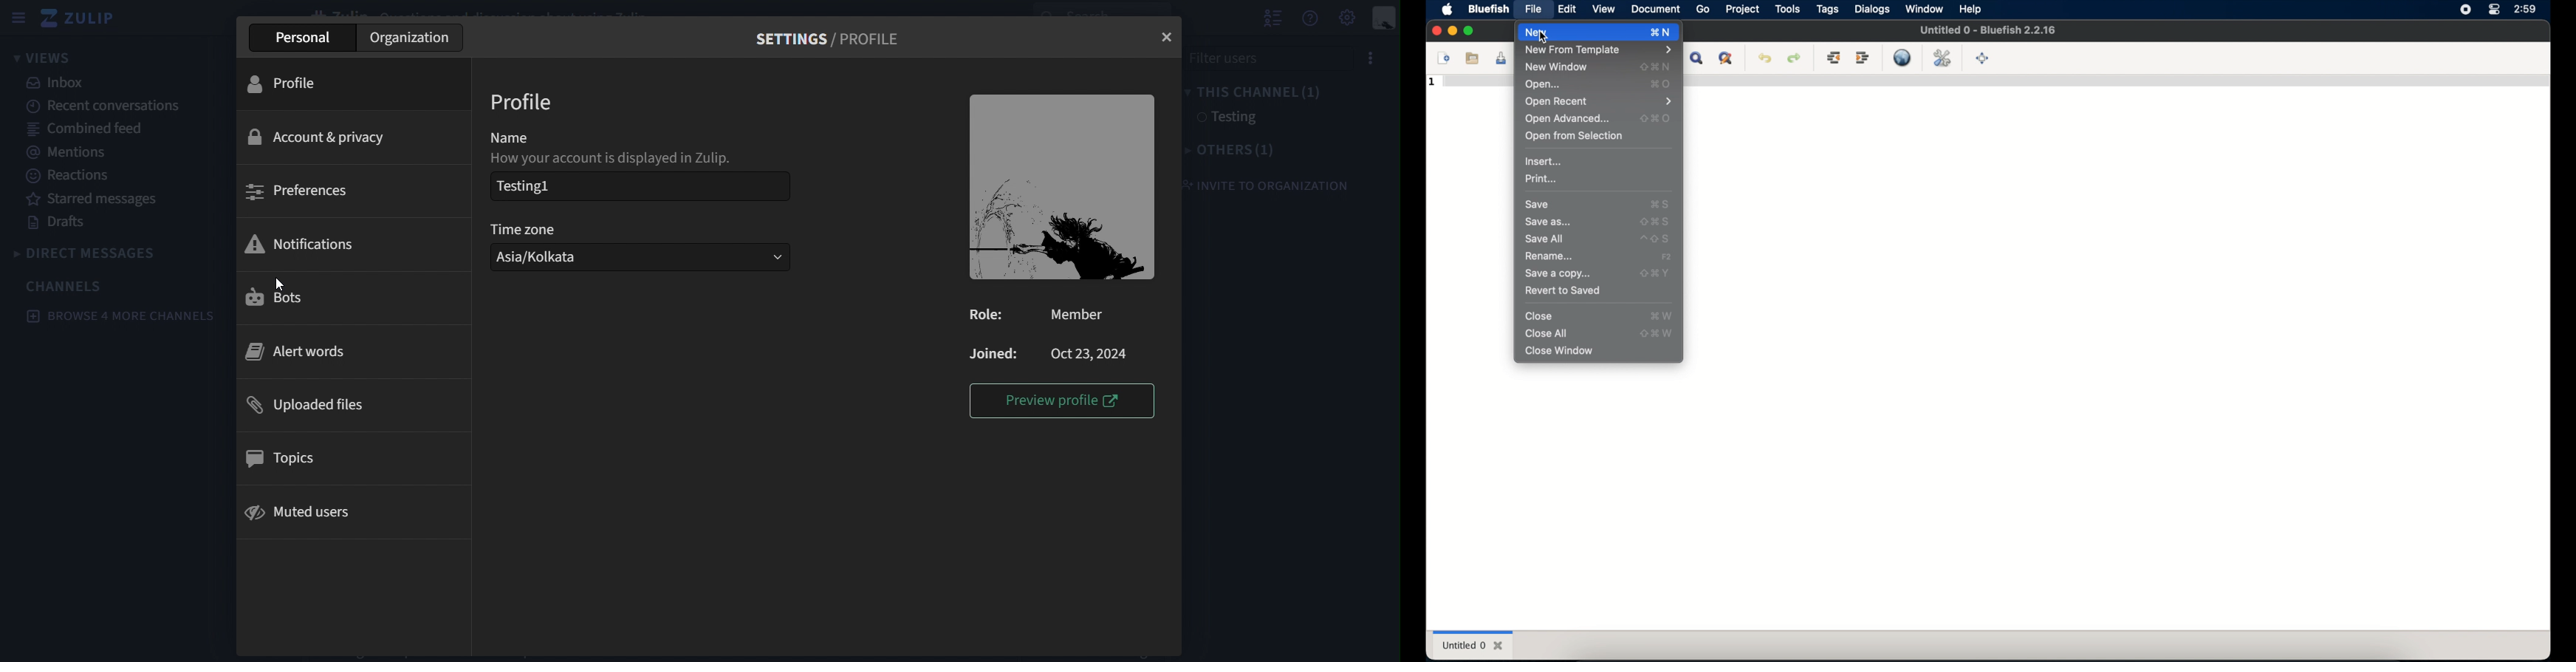 The image size is (2576, 672). I want to click on time, so click(2526, 9).